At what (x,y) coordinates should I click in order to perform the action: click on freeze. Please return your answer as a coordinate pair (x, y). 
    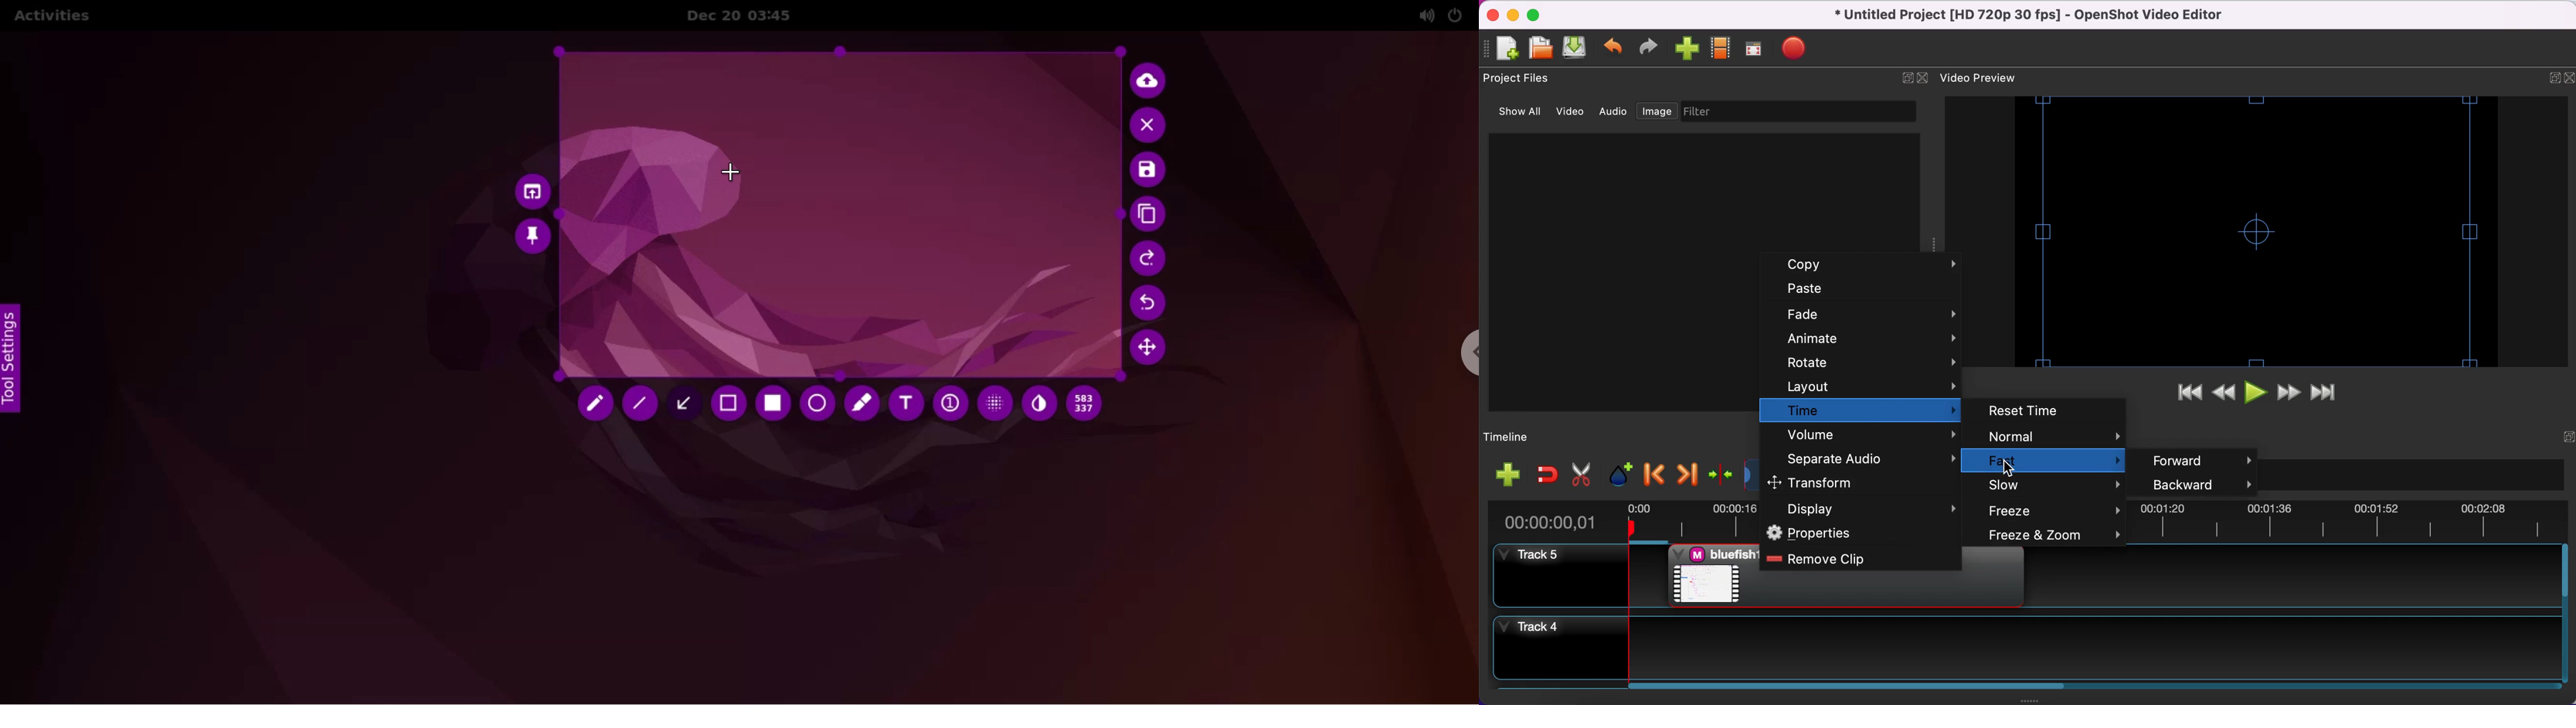
    Looking at the image, I should click on (2056, 510).